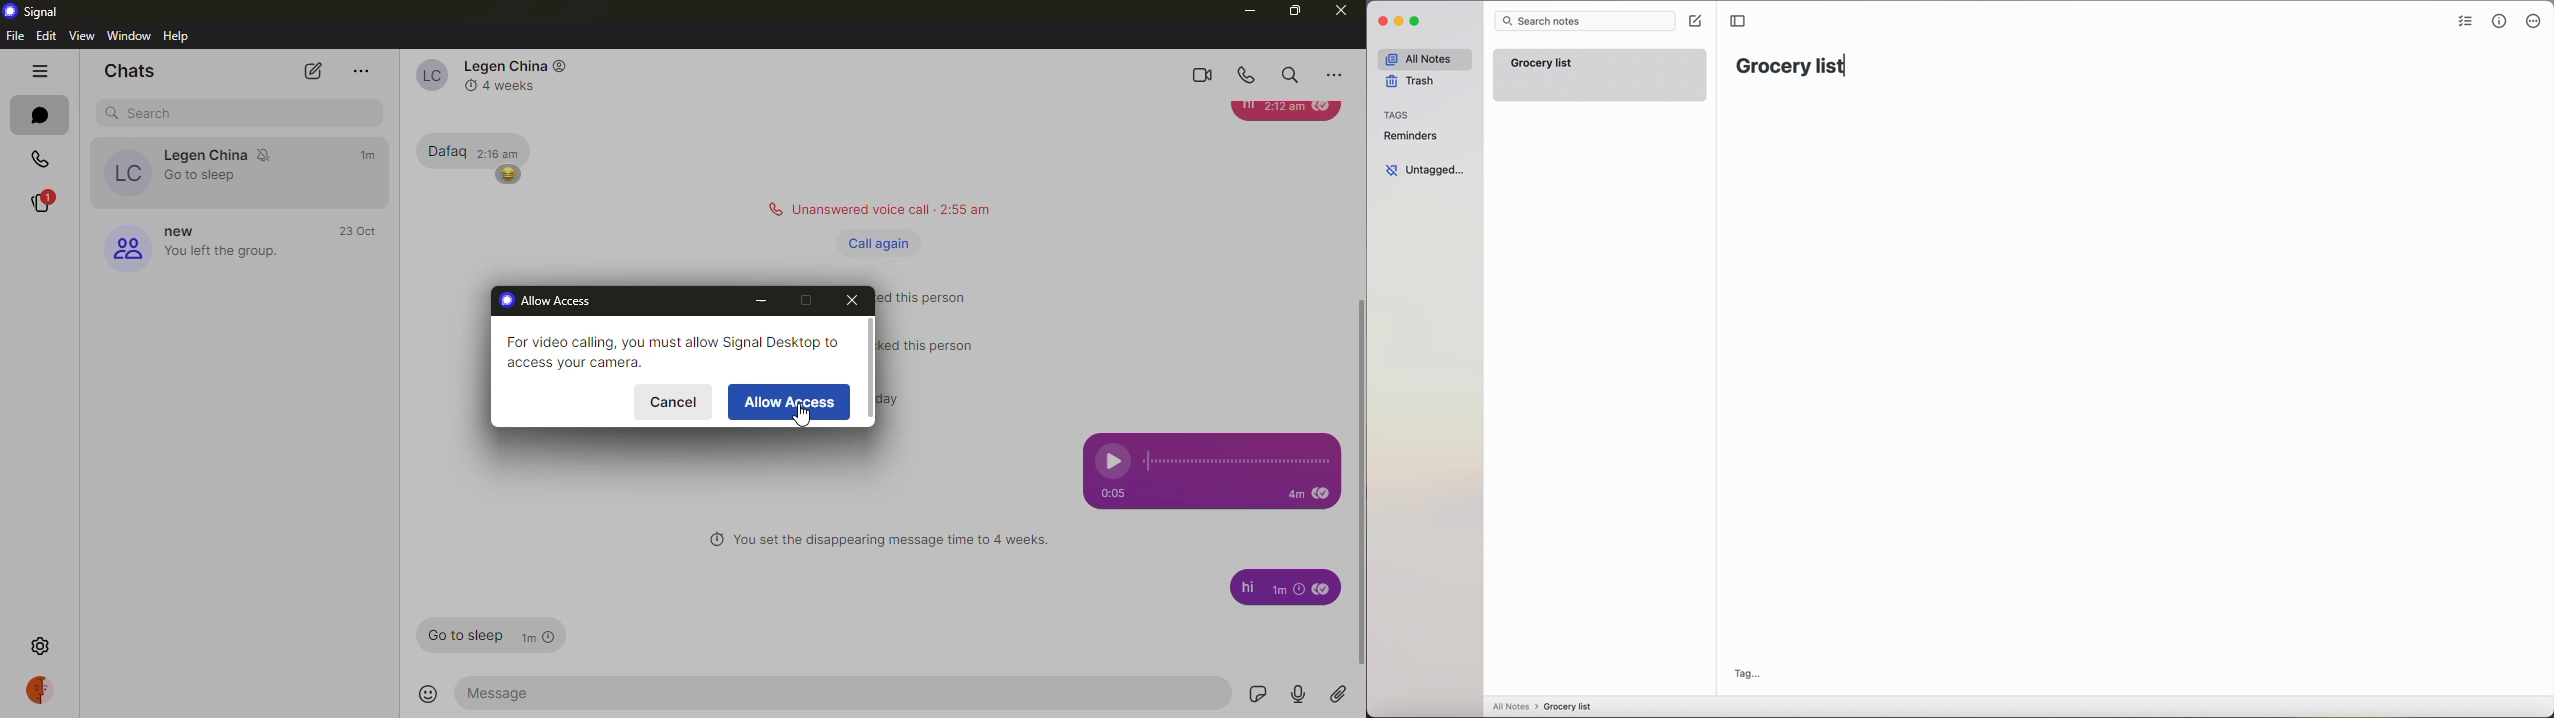 This screenshot has width=2576, height=728. What do you see at coordinates (130, 72) in the screenshot?
I see `chats` at bounding box center [130, 72].